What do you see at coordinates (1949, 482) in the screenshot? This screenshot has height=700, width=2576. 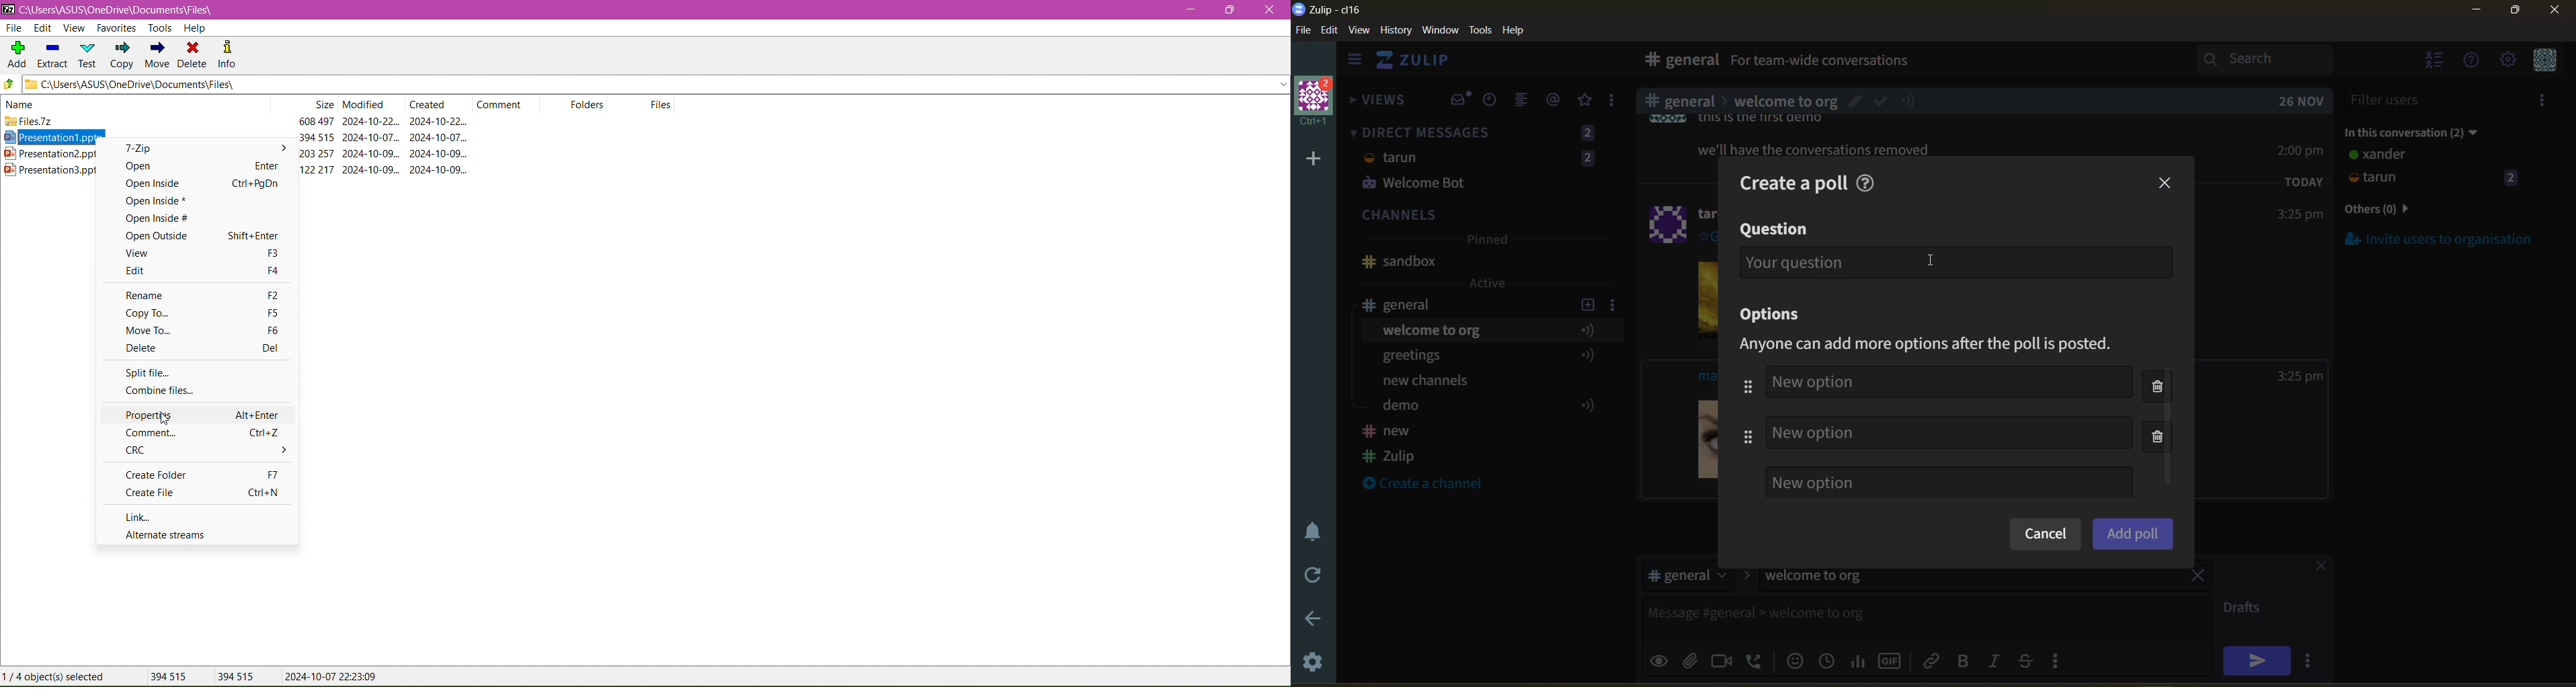 I see `new option` at bounding box center [1949, 482].